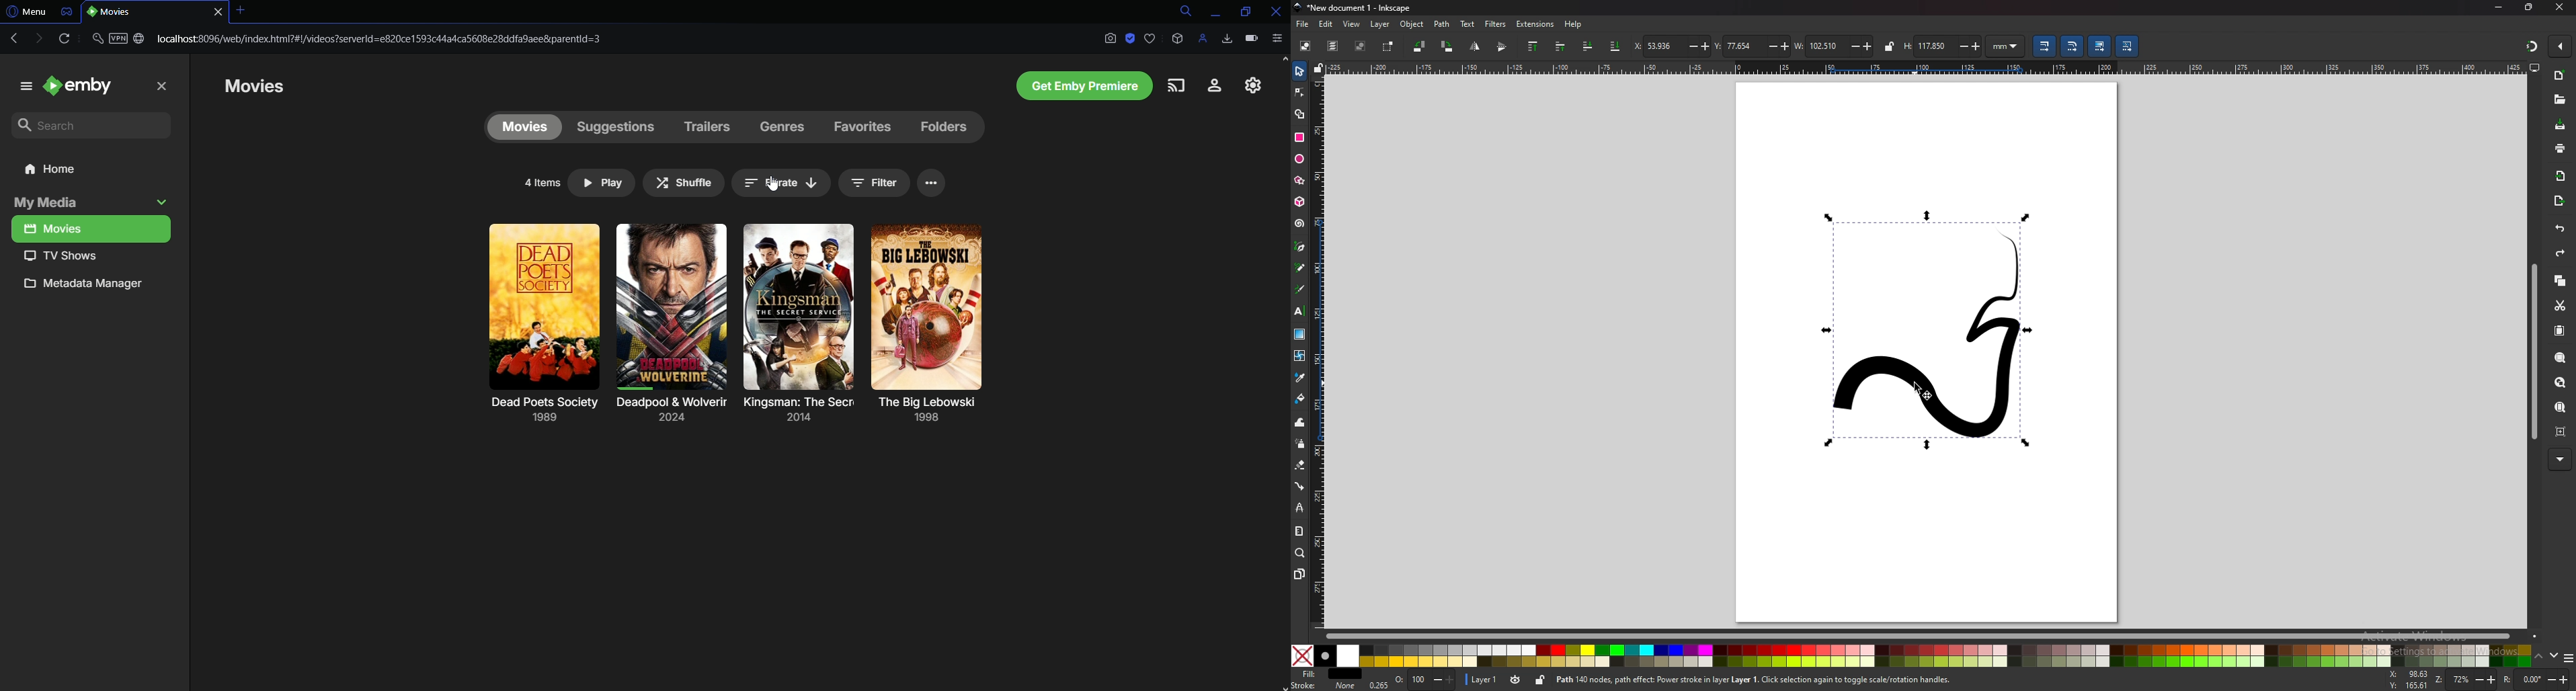 This screenshot has width=2576, height=700. Describe the element at coordinates (2561, 331) in the screenshot. I see `paste` at that location.